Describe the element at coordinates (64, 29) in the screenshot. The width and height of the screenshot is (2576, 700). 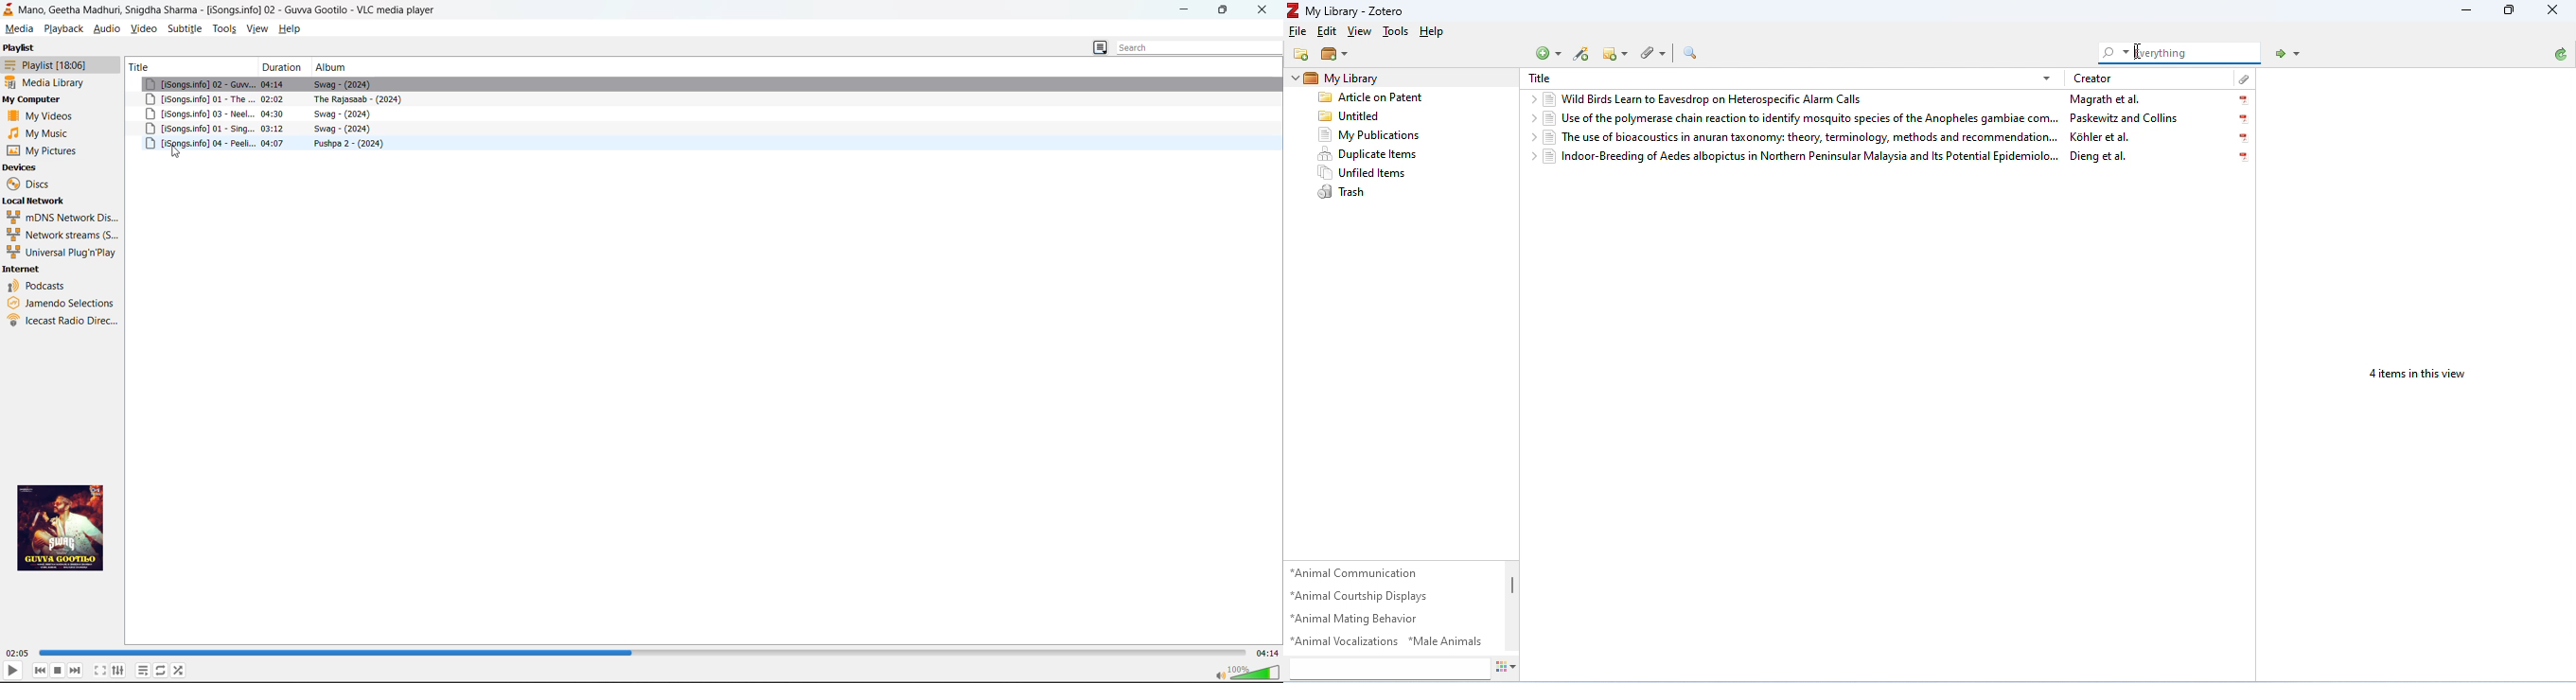
I see `playback` at that location.